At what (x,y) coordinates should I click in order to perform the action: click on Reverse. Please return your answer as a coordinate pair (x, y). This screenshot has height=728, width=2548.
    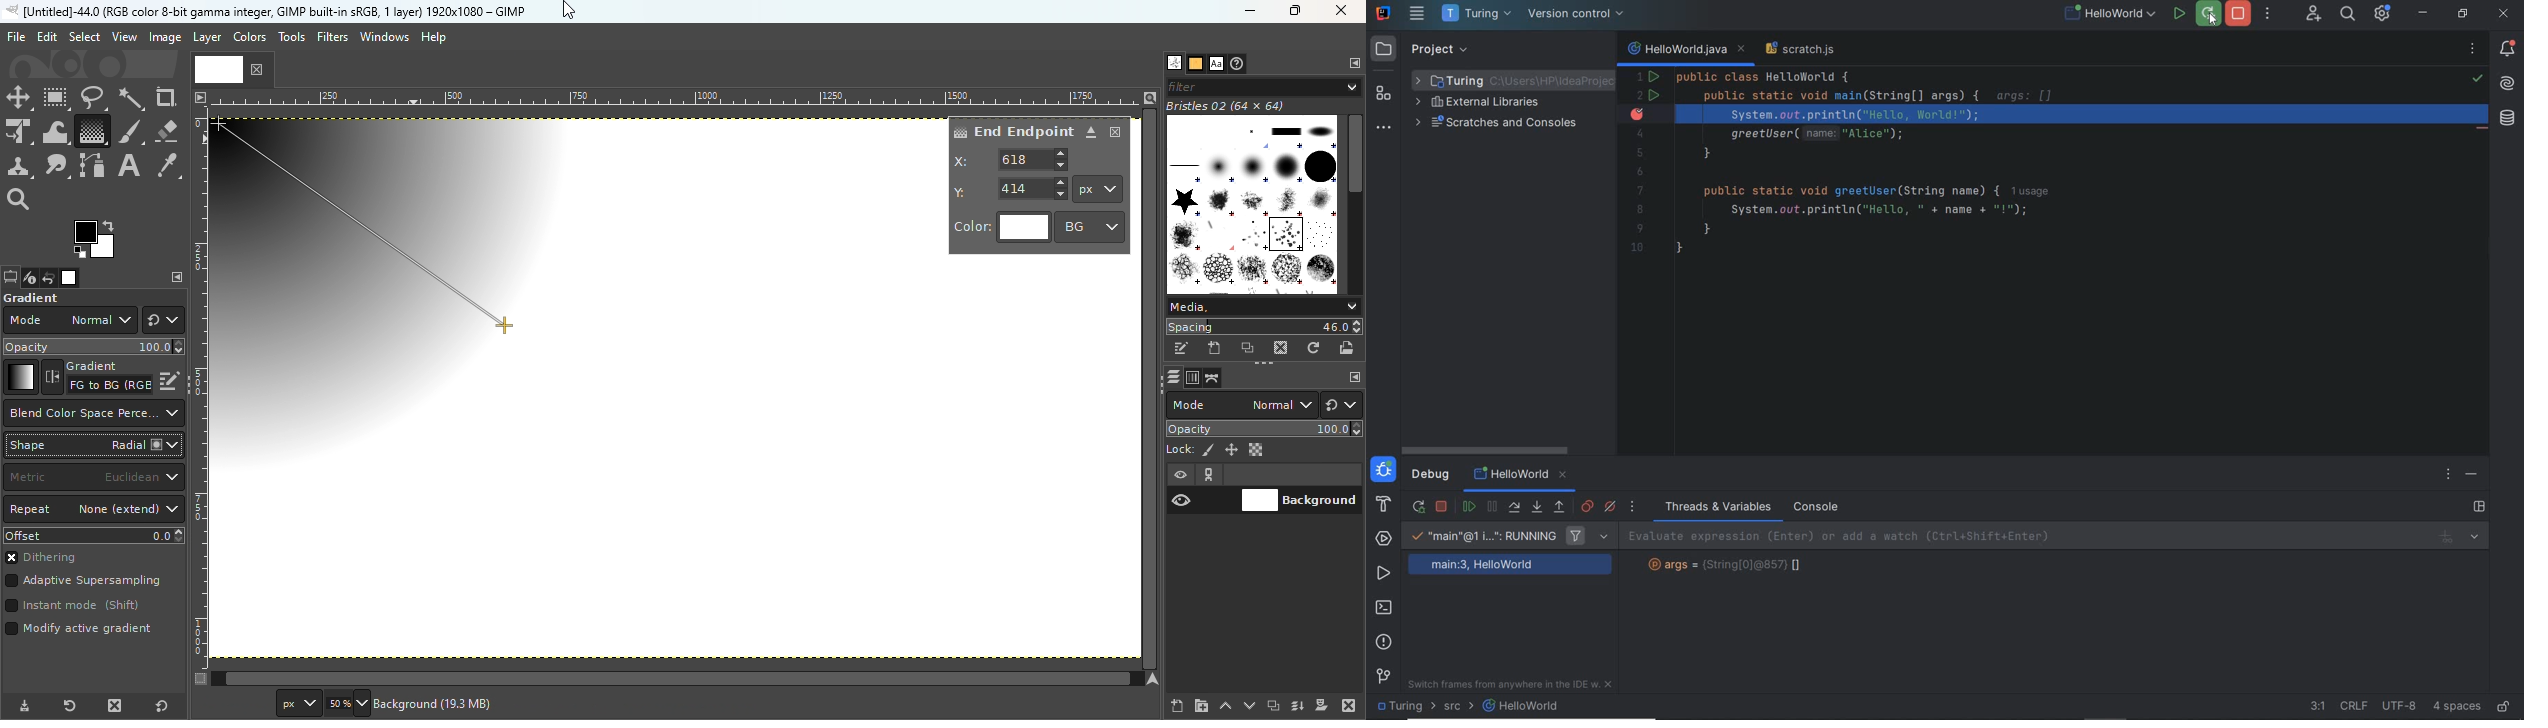
    Looking at the image, I should click on (97, 377).